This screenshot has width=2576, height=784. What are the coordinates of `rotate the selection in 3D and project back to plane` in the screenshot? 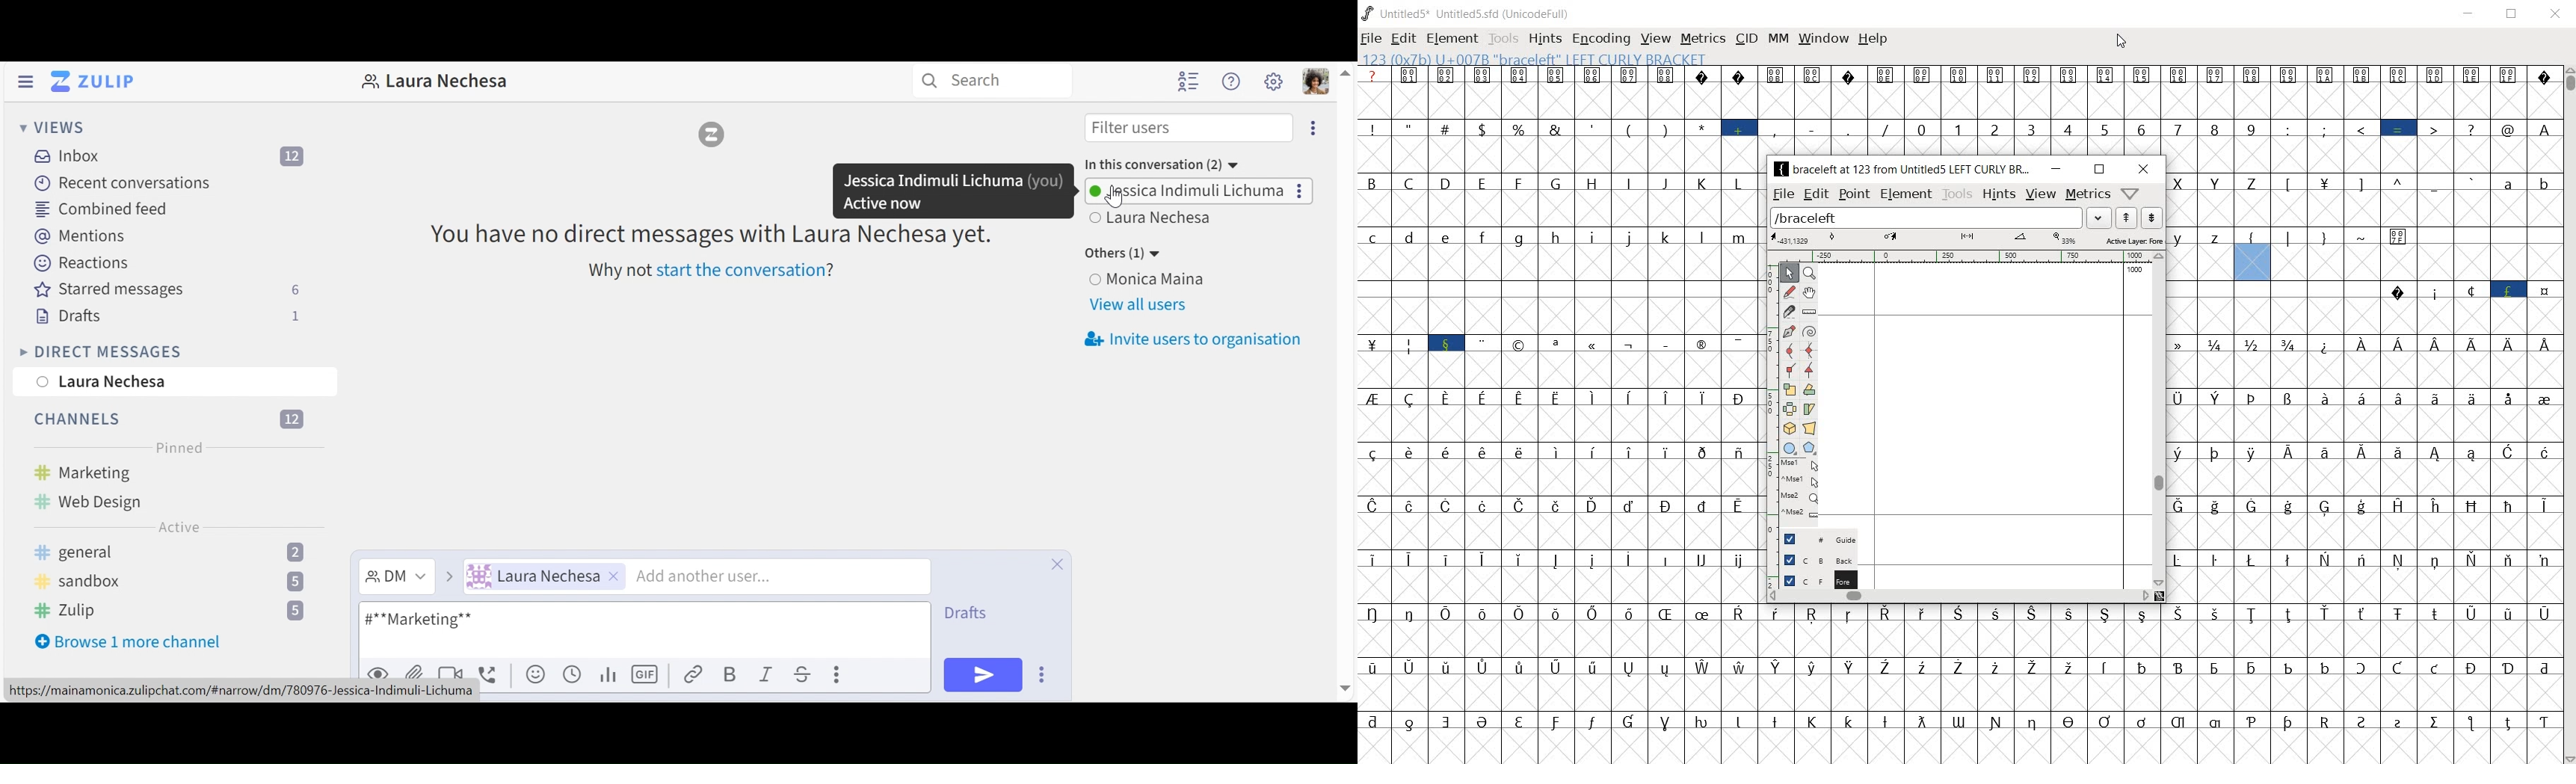 It's located at (1789, 430).